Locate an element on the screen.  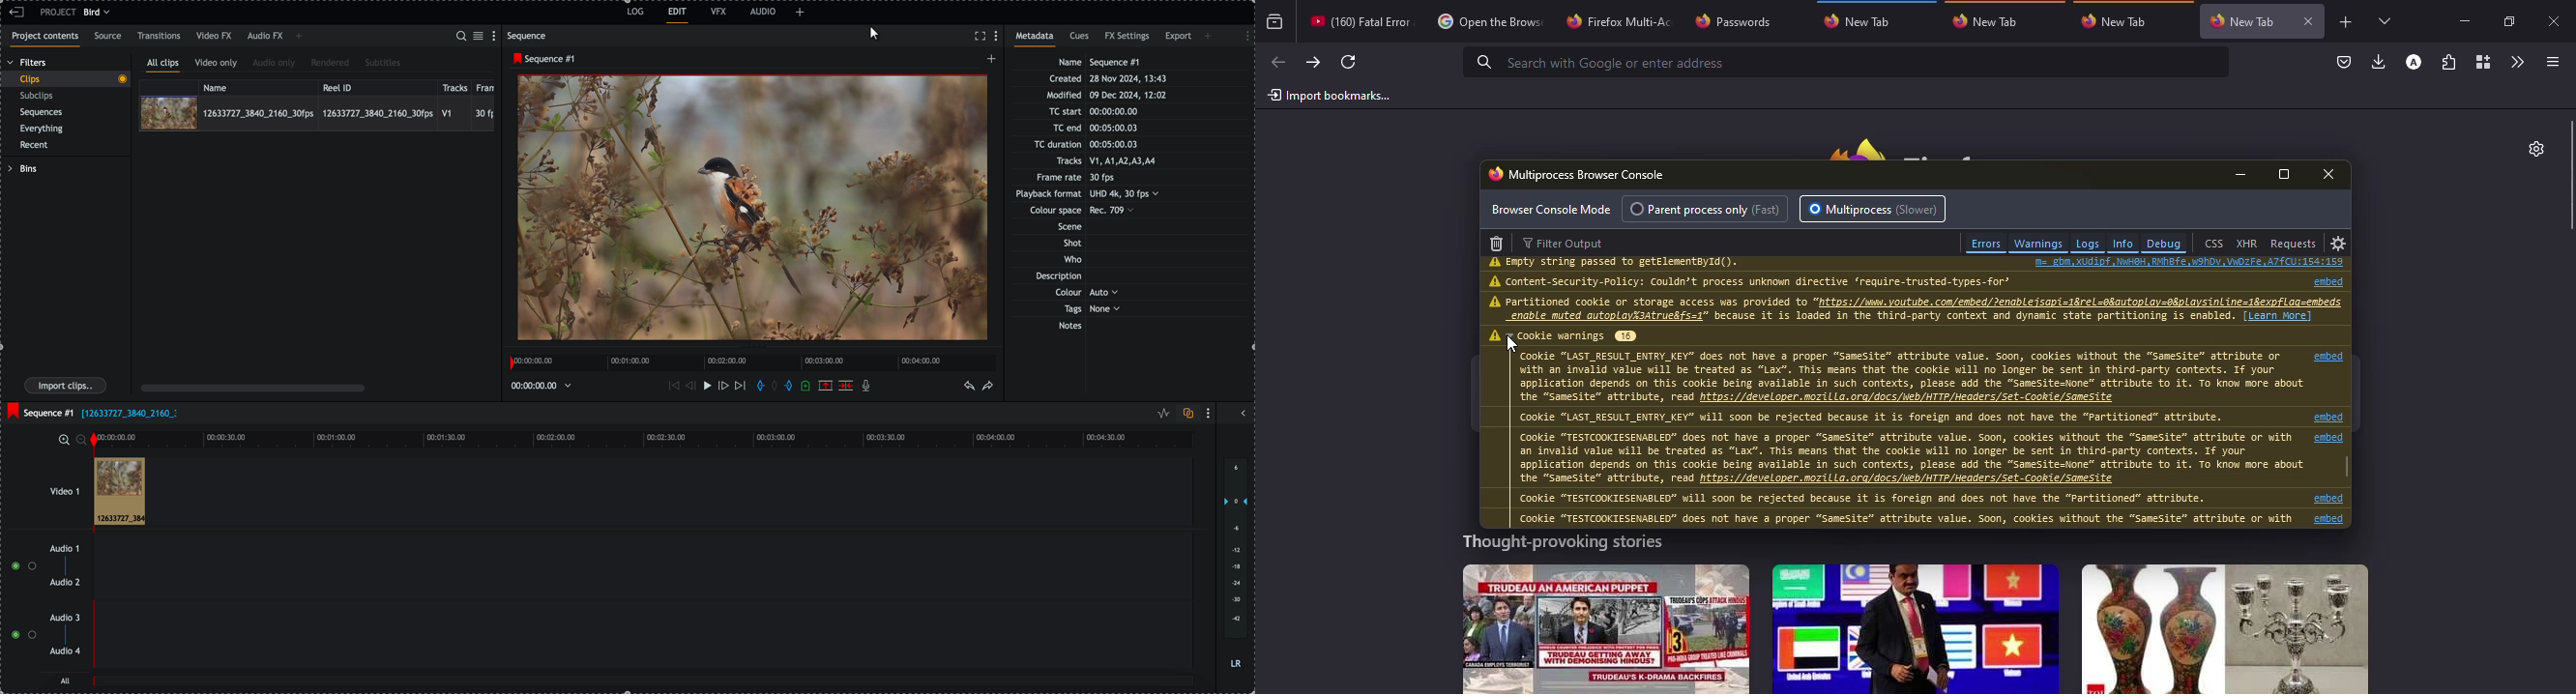
options is located at coordinates (2550, 62).